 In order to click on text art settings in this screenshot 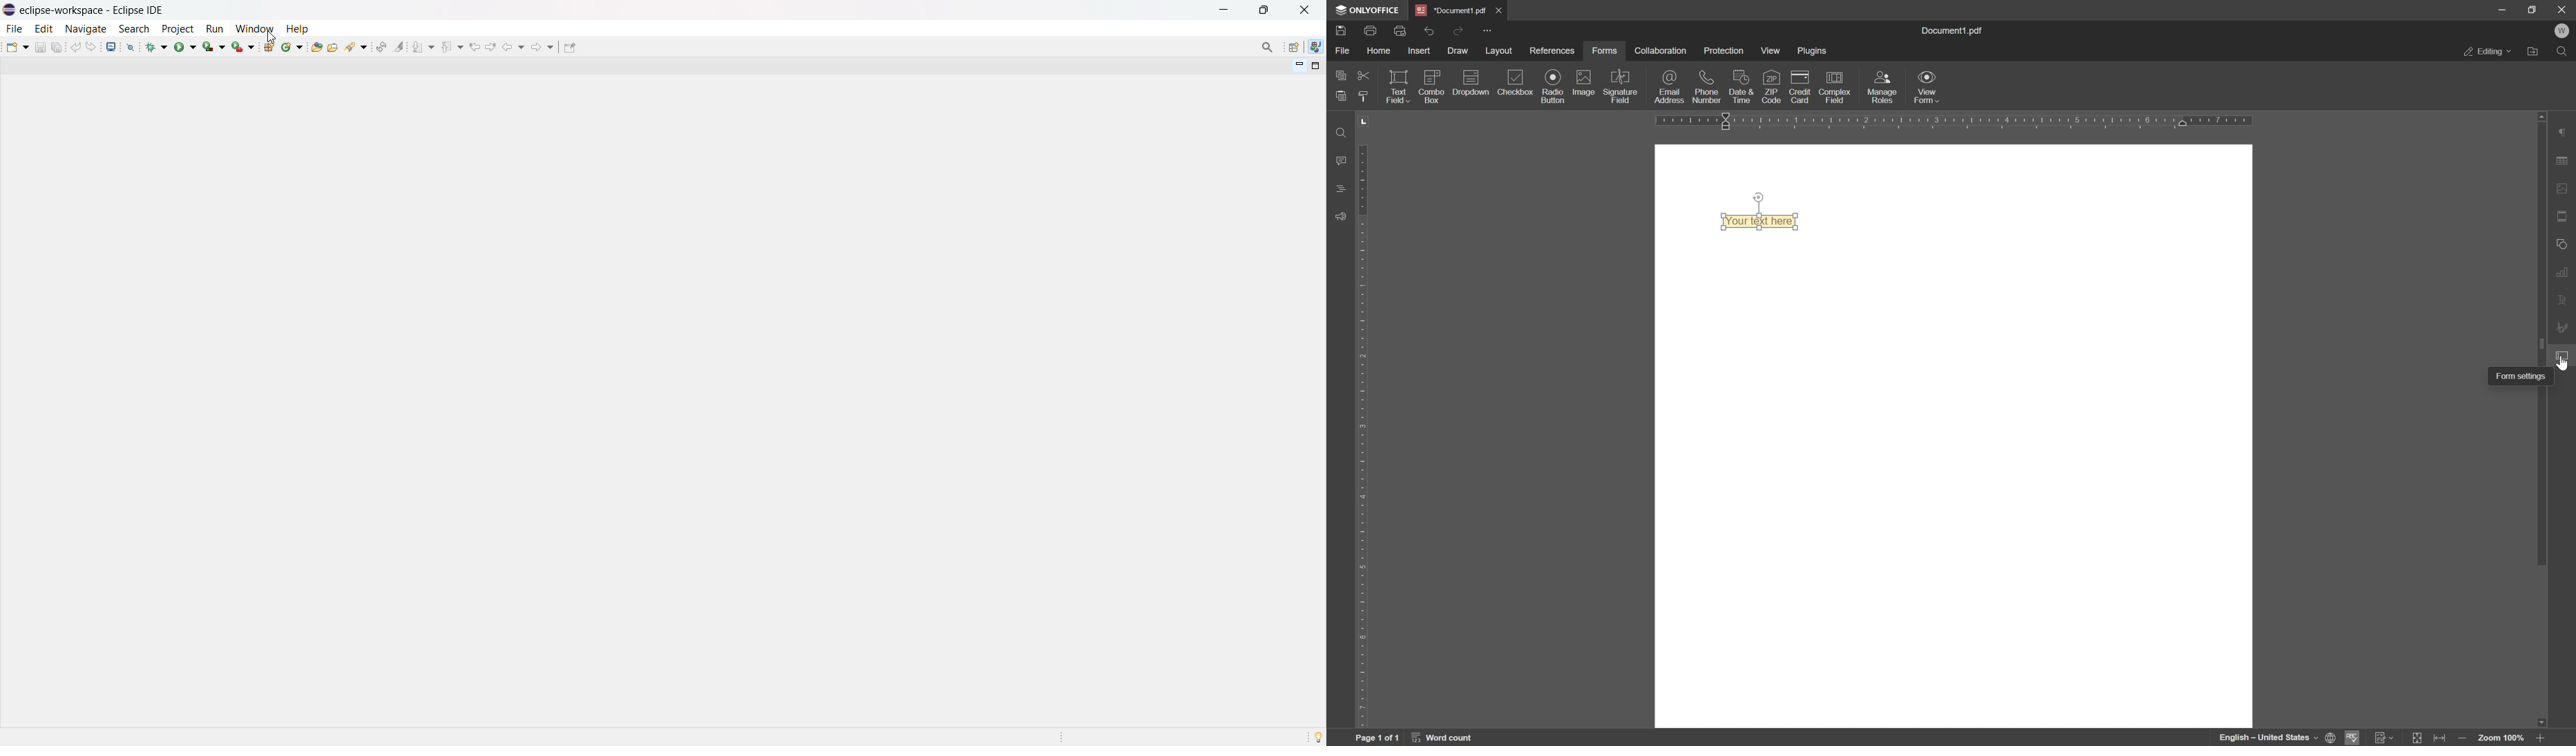, I will do `click(2564, 296)`.